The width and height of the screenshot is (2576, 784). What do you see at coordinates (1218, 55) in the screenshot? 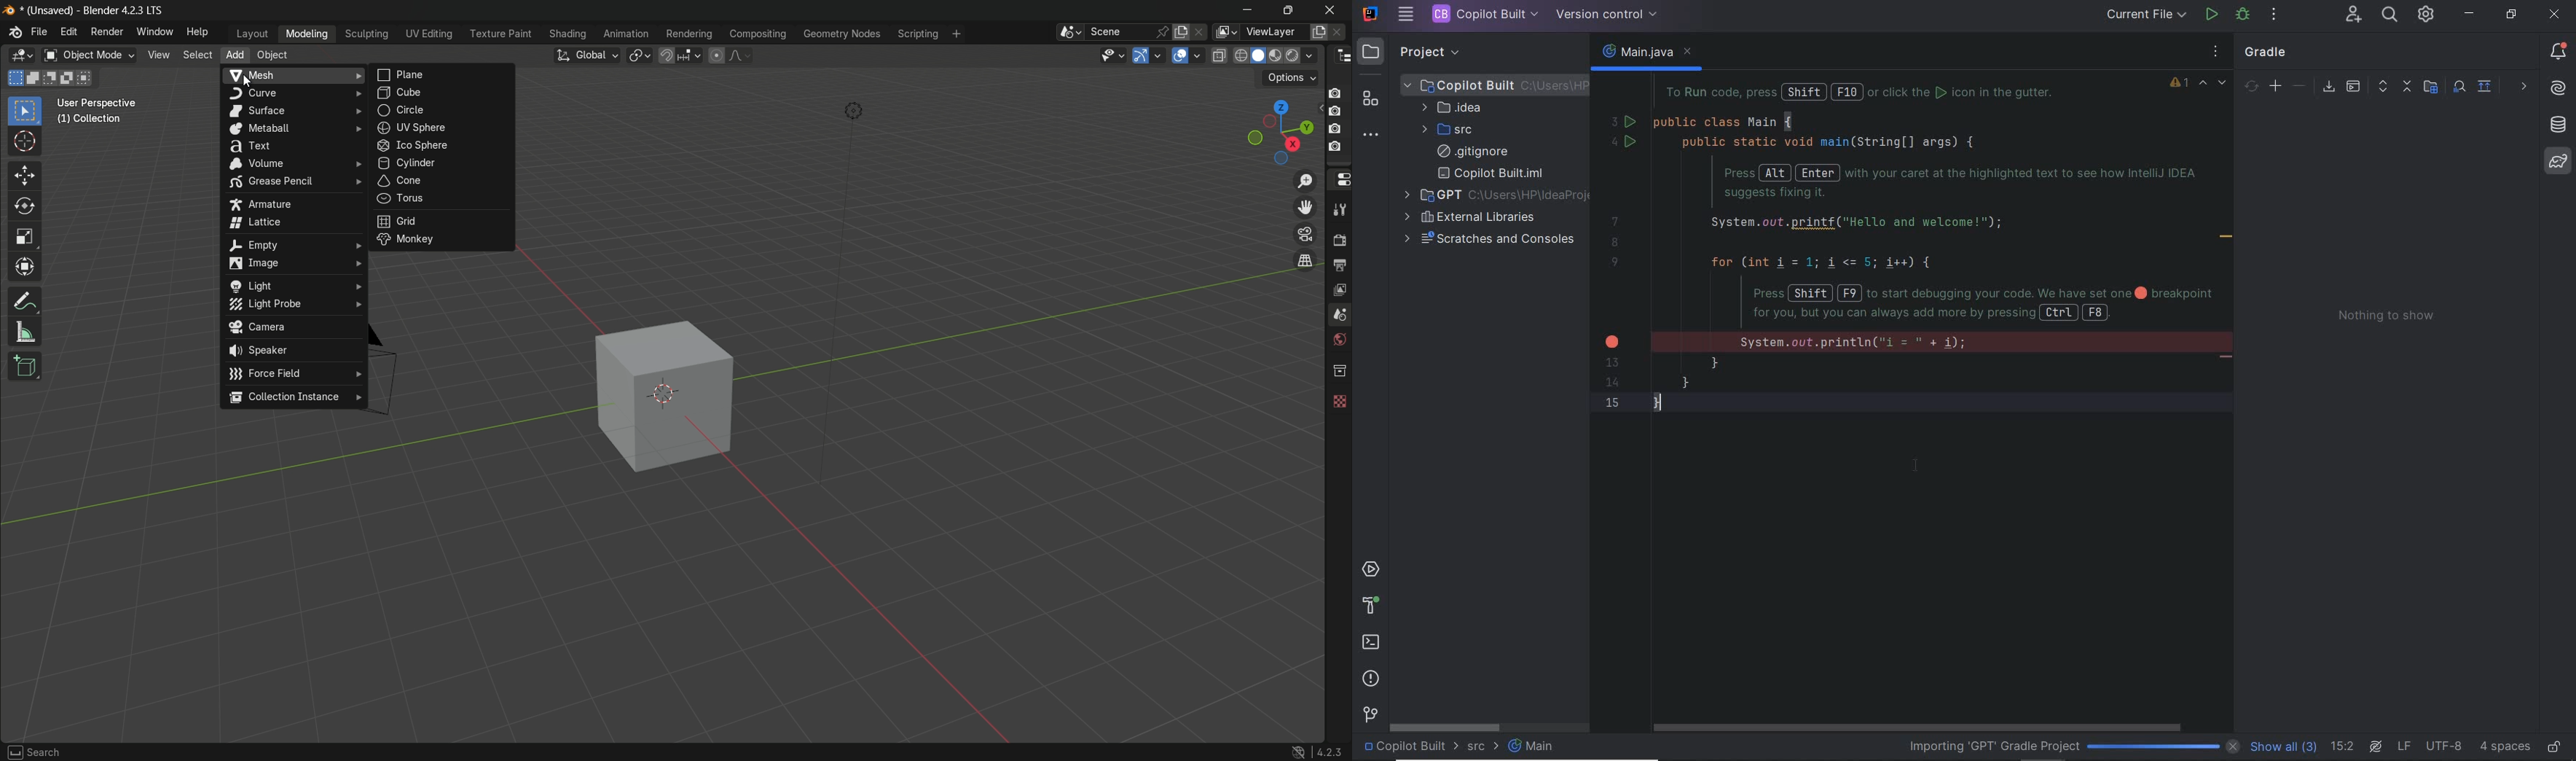
I see `toggle x ray` at bounding box center [1218, 55].